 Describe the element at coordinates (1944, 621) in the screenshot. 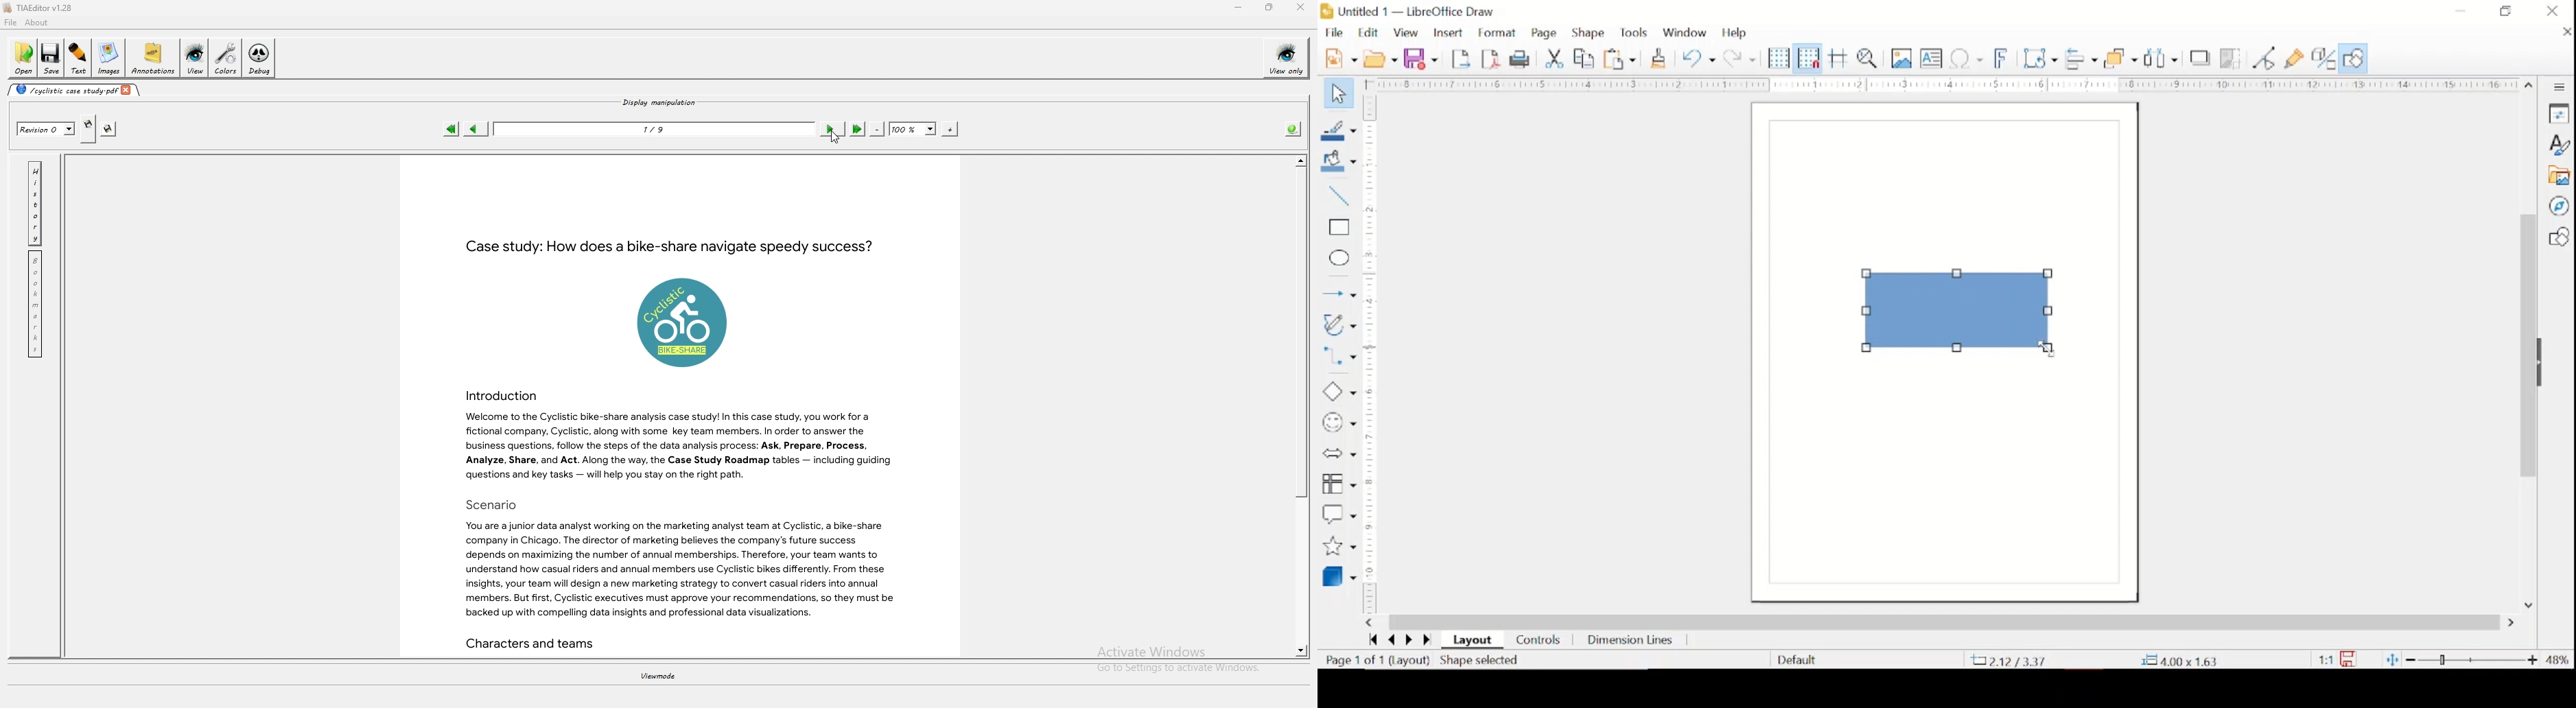

I see `scroll box` at that location.